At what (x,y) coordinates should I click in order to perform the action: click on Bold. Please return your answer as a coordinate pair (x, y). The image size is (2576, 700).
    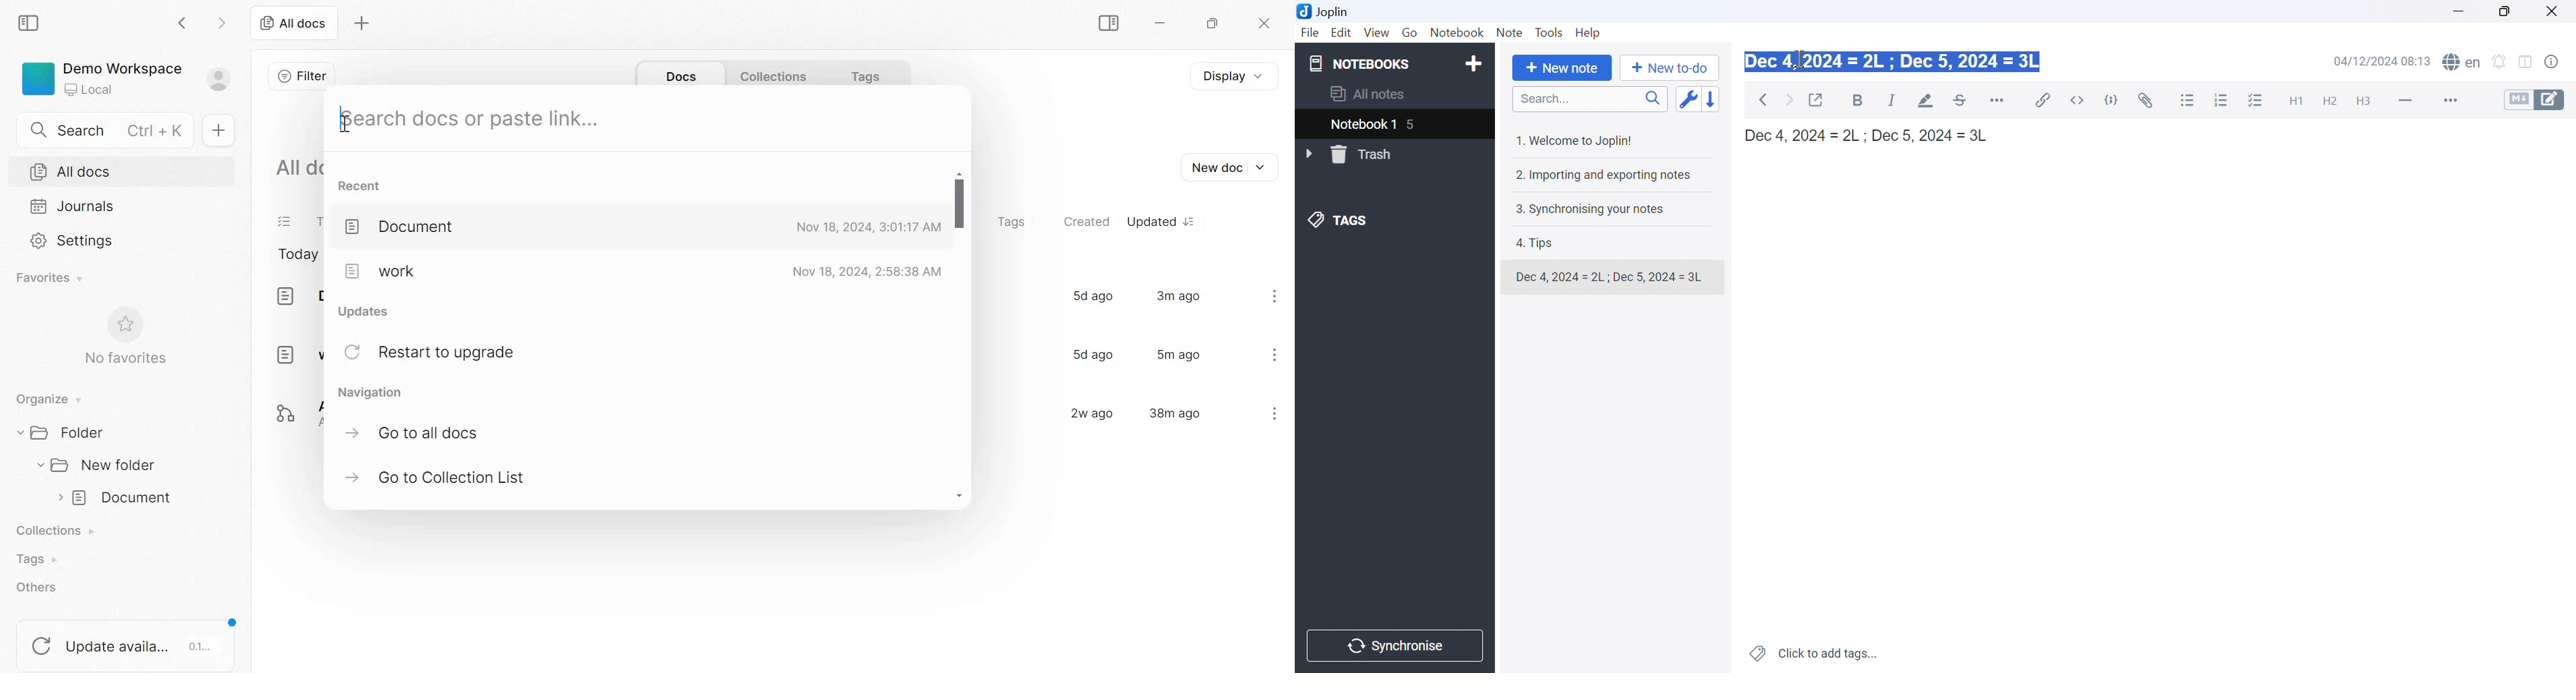
    Looking at the image, I should click on (1861, 101).